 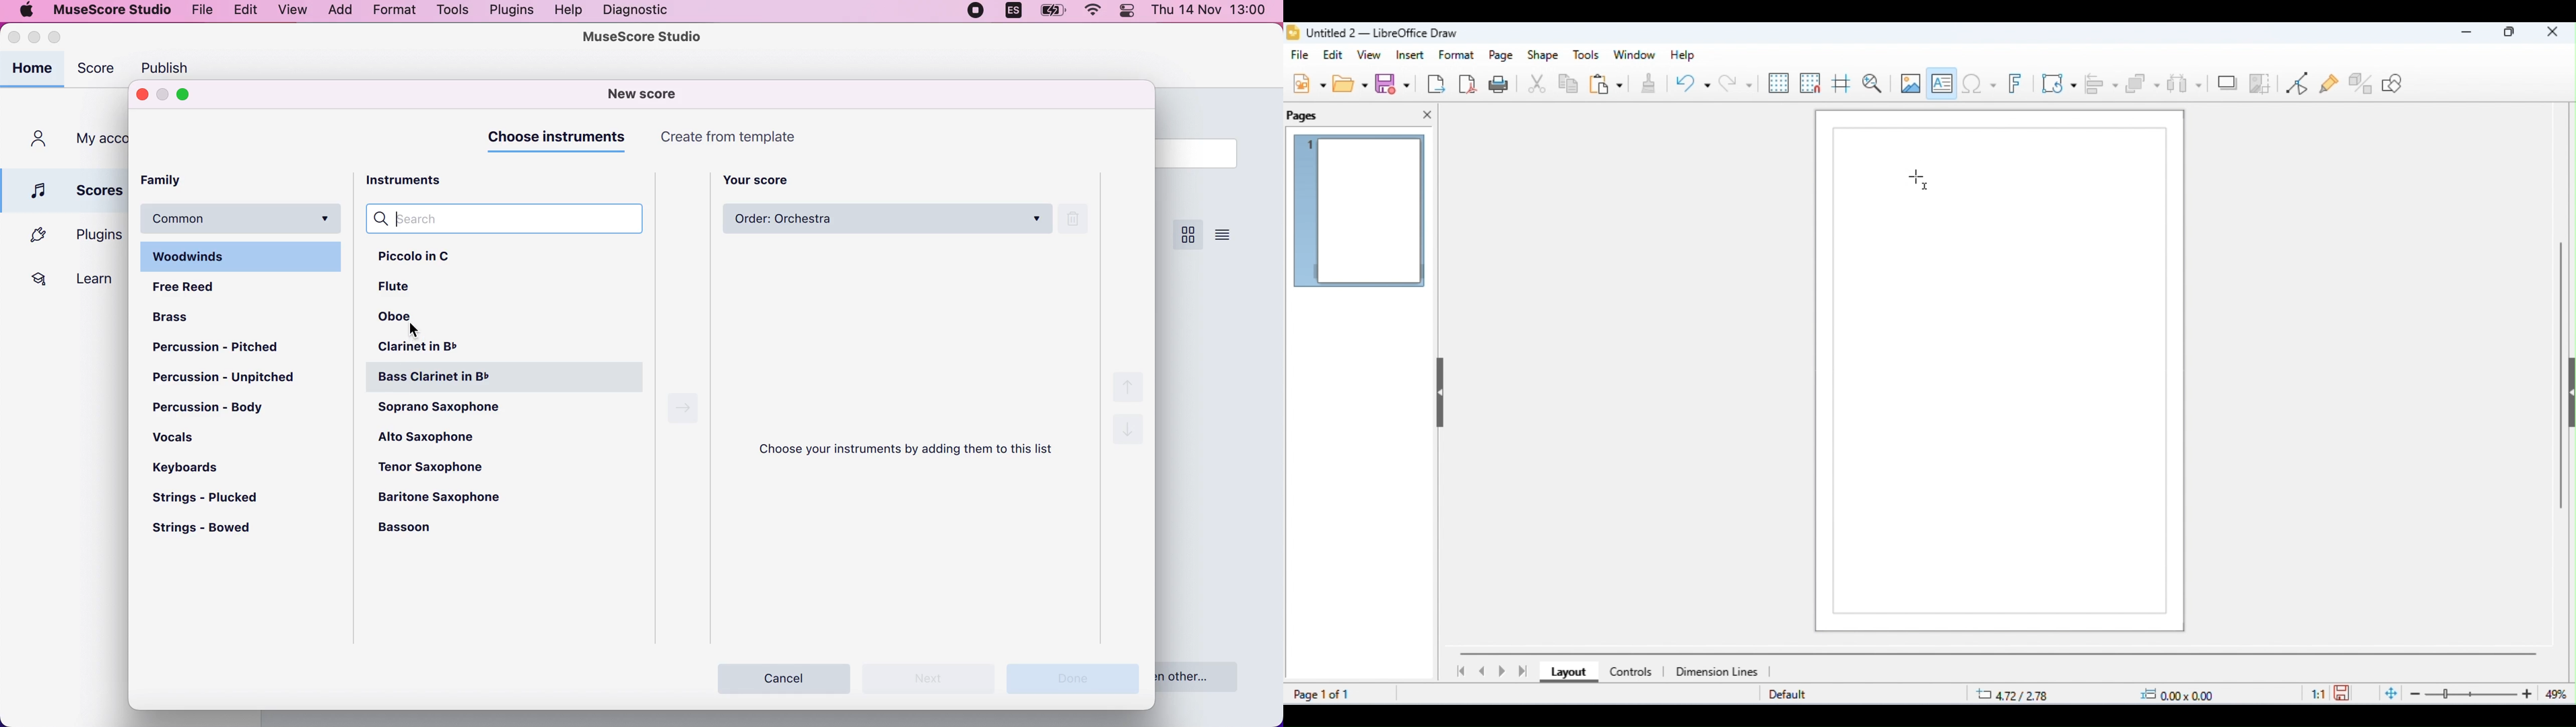 What do you see at coordinates (1468, 83) in the screenshot?
I see `export as pdf` at bounding box center [1468, 83].